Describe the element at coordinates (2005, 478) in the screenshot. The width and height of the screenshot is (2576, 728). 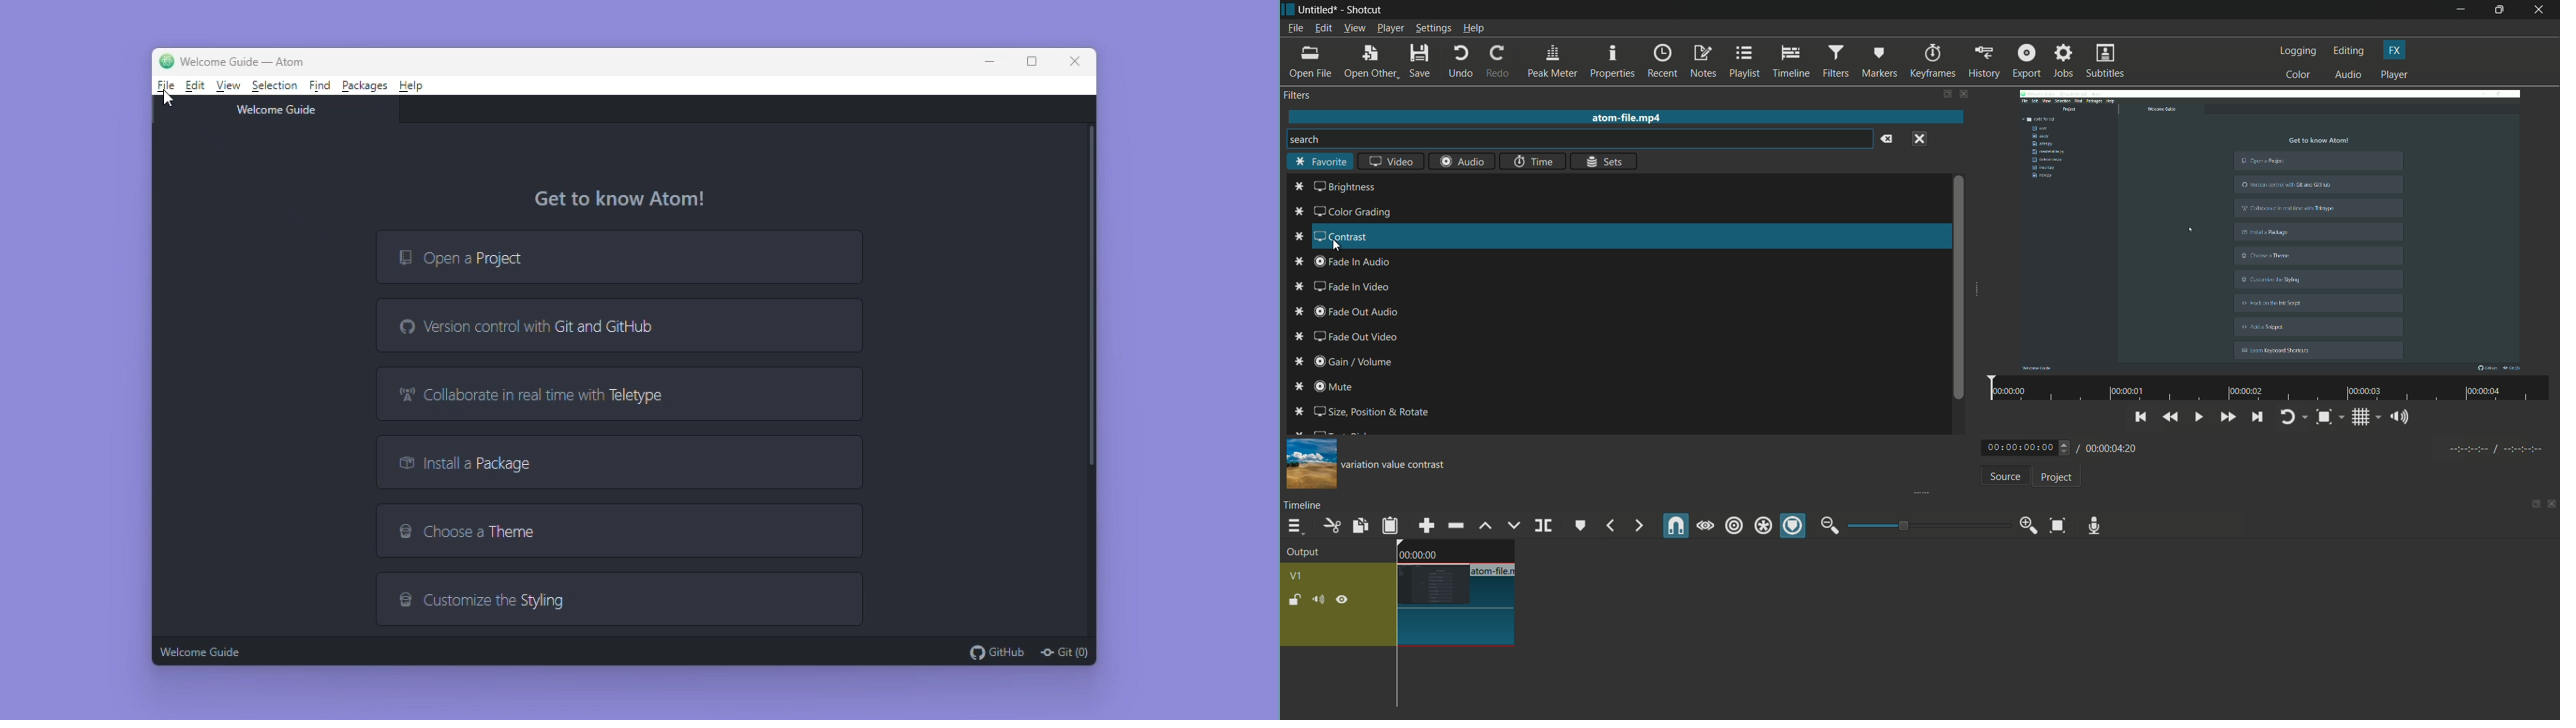
I see `source` at that location.